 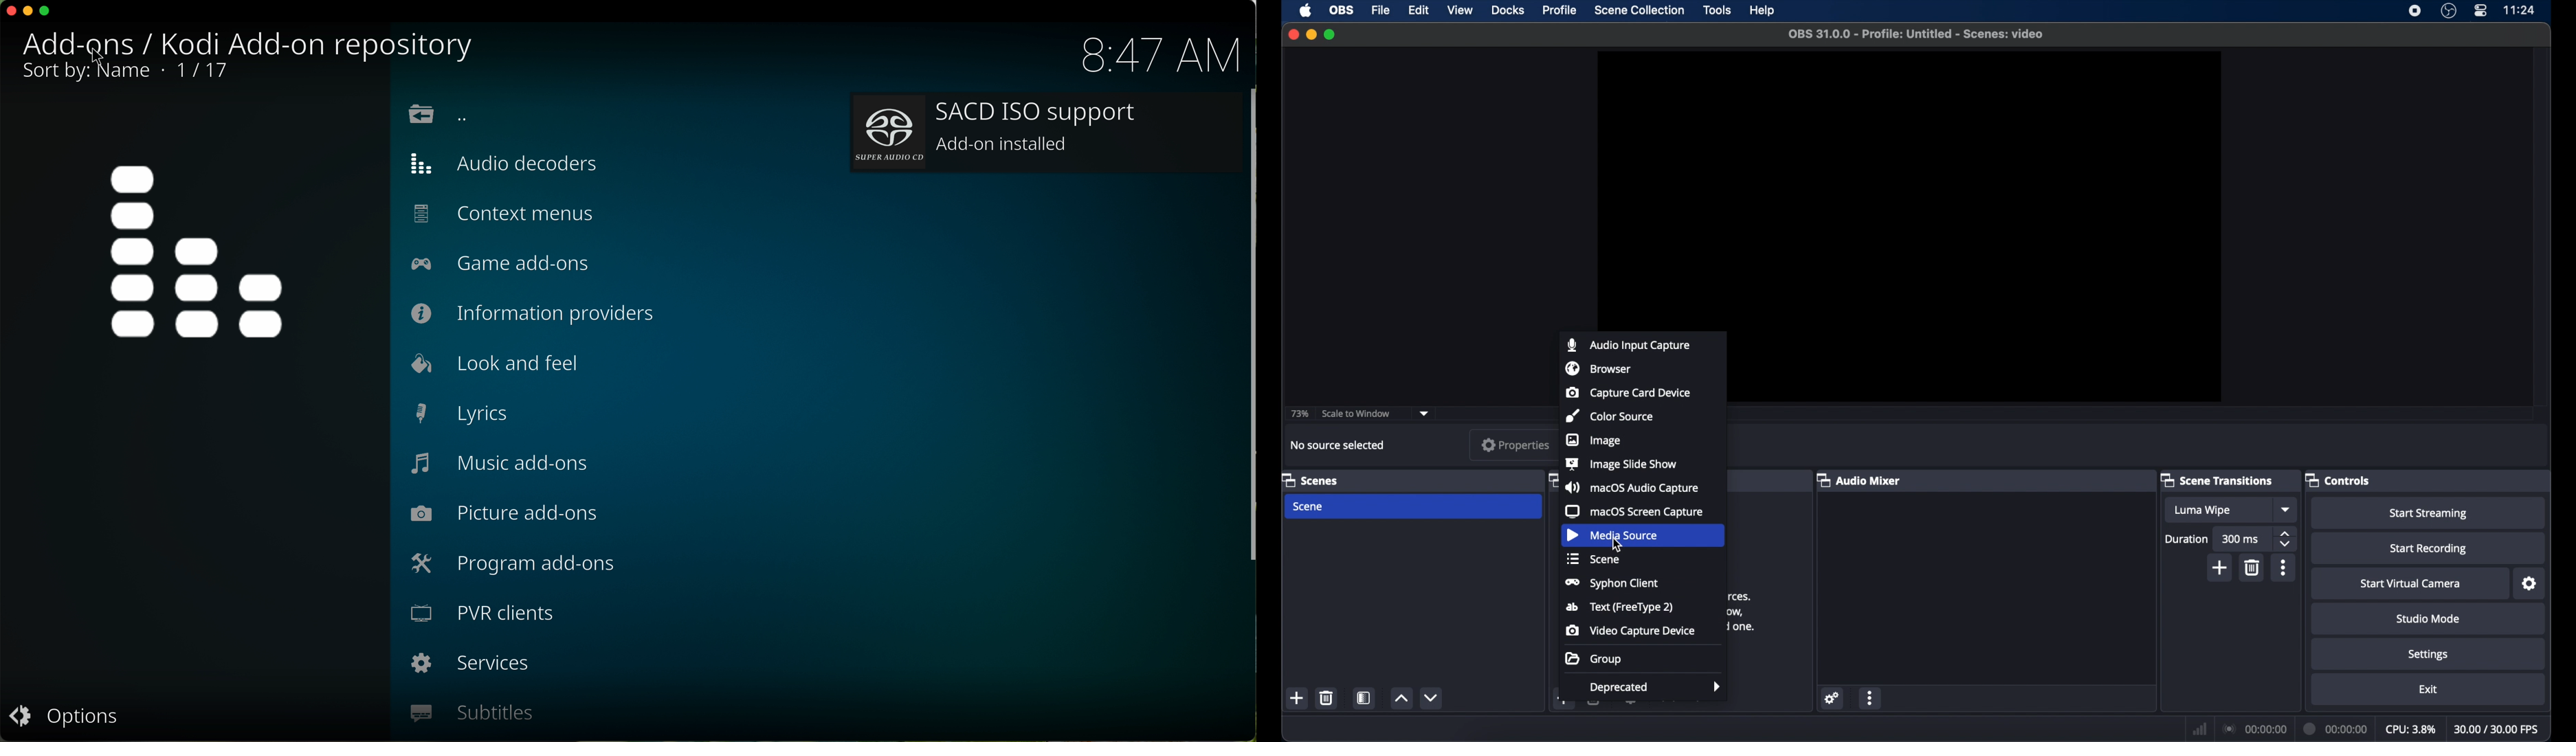 What do you see at coordinates (2338, 481) in the screenshot?
I see `controls` at bounding box center [2338, 481].